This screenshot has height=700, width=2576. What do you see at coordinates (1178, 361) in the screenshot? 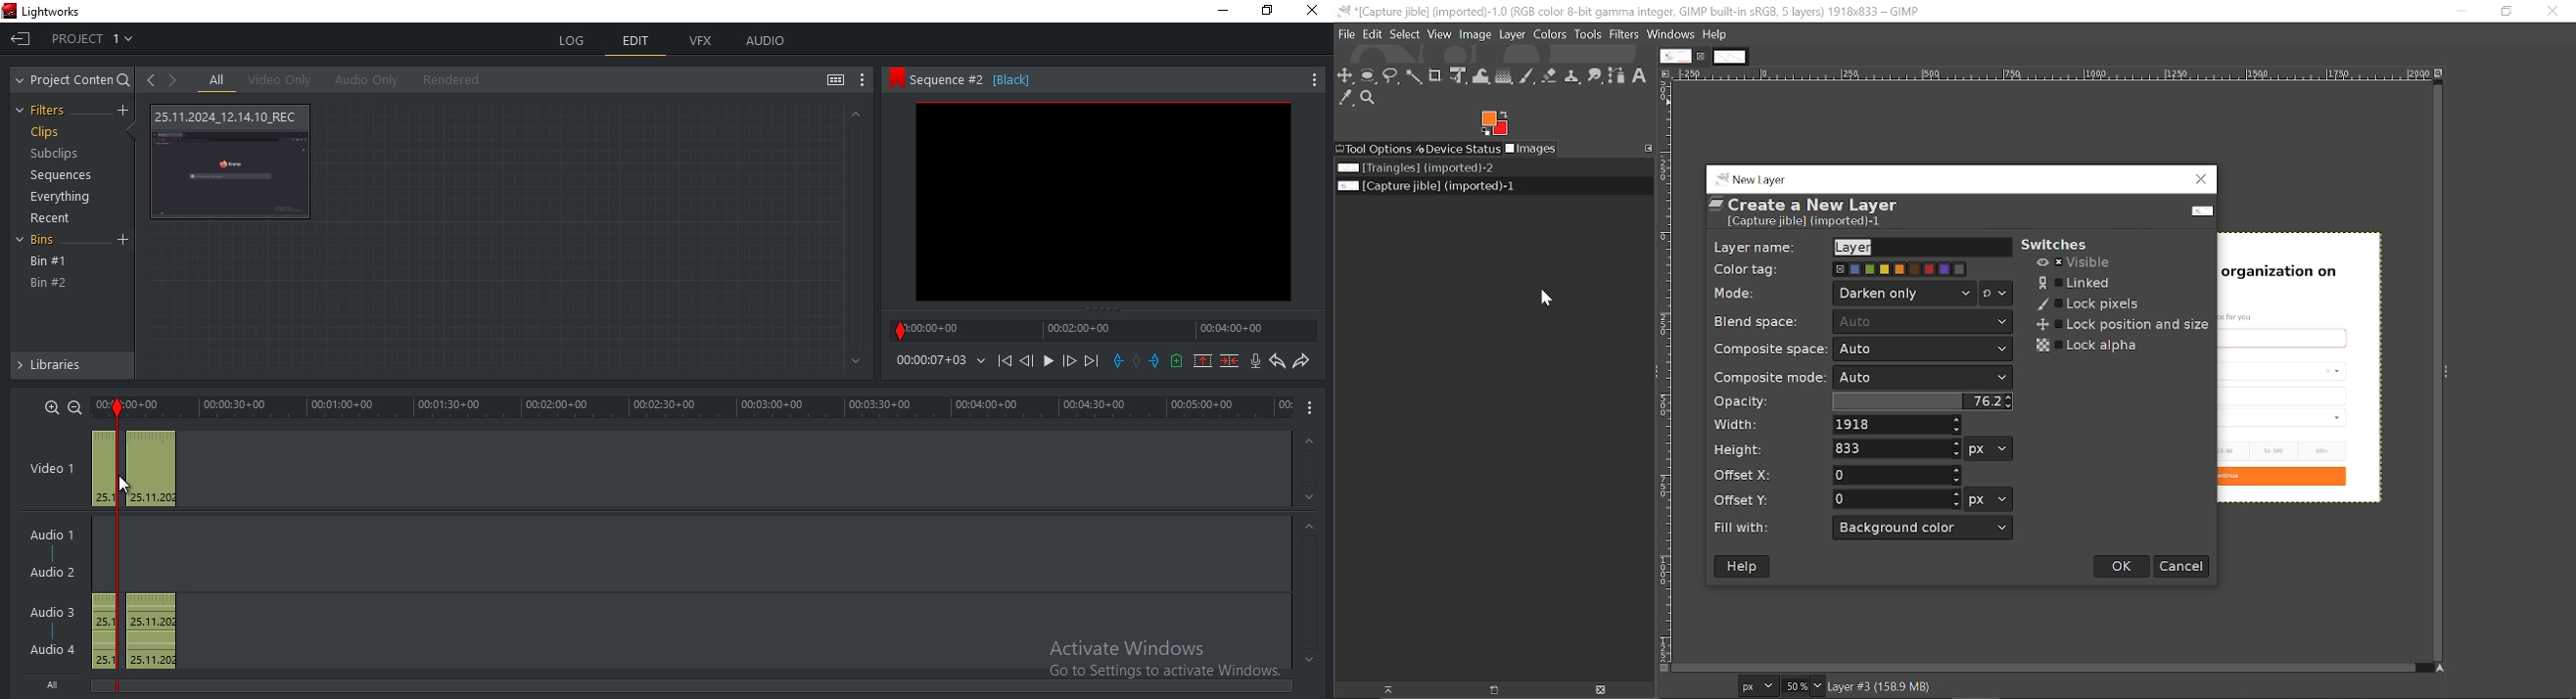
I see `add a cue` at bounding box center [1178, 361].